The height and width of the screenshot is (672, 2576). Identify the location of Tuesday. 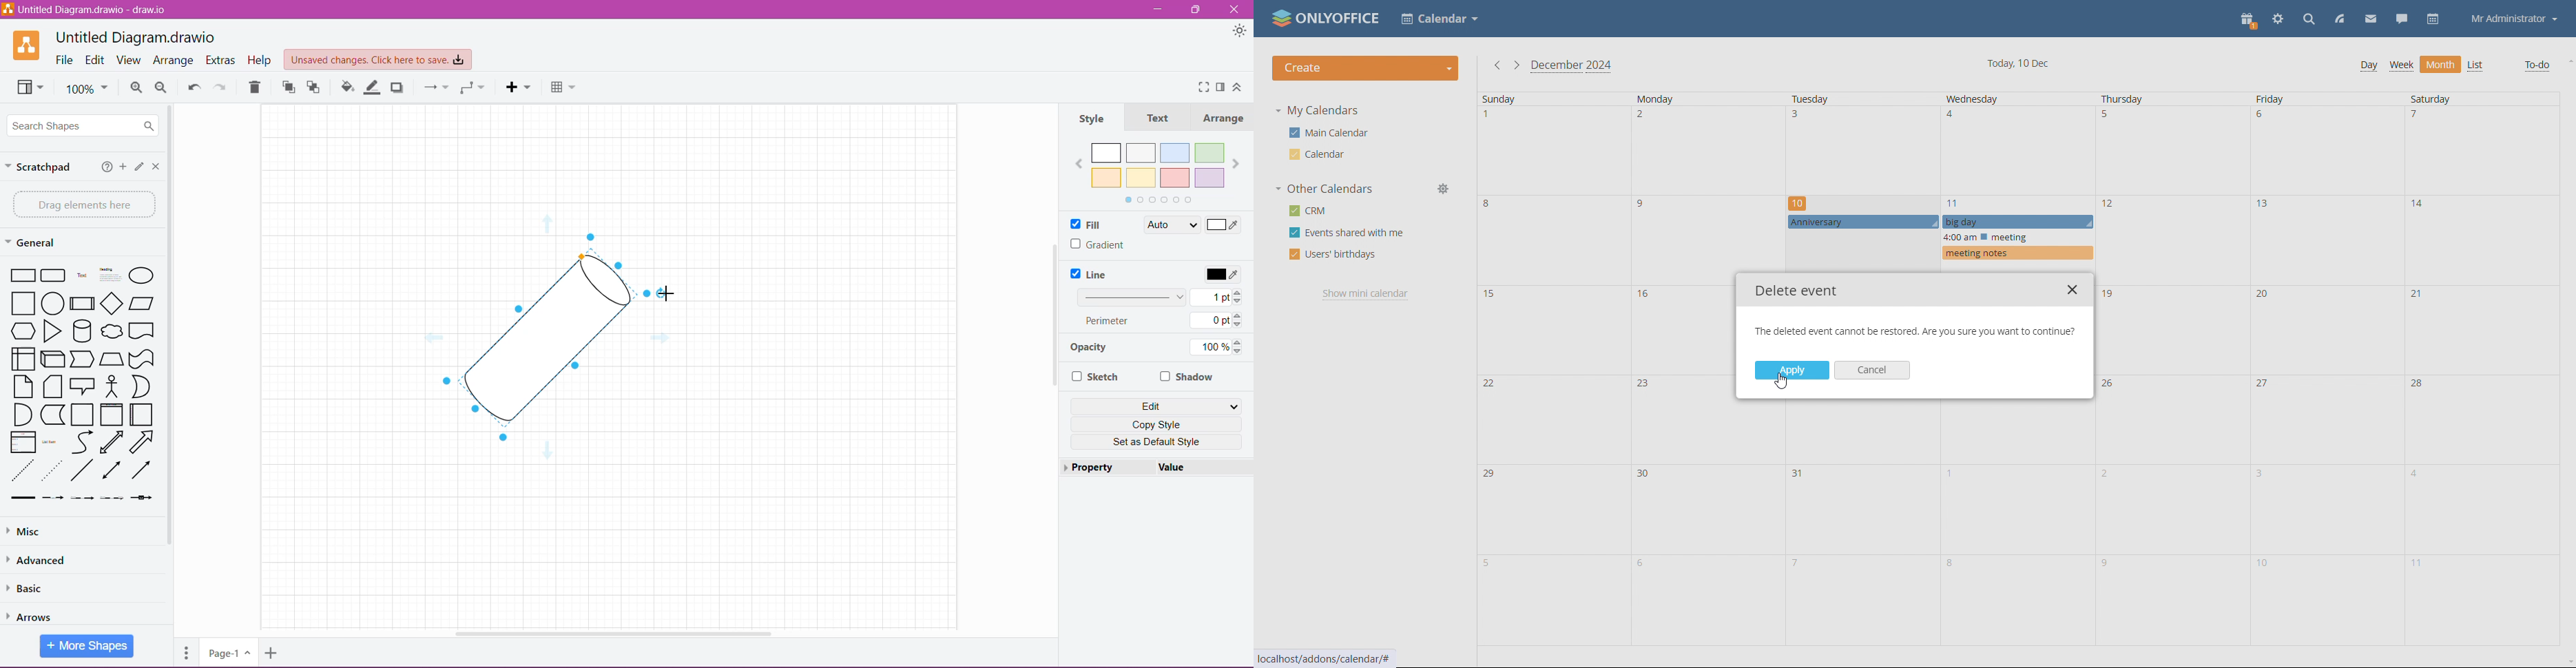
(1860, 141).